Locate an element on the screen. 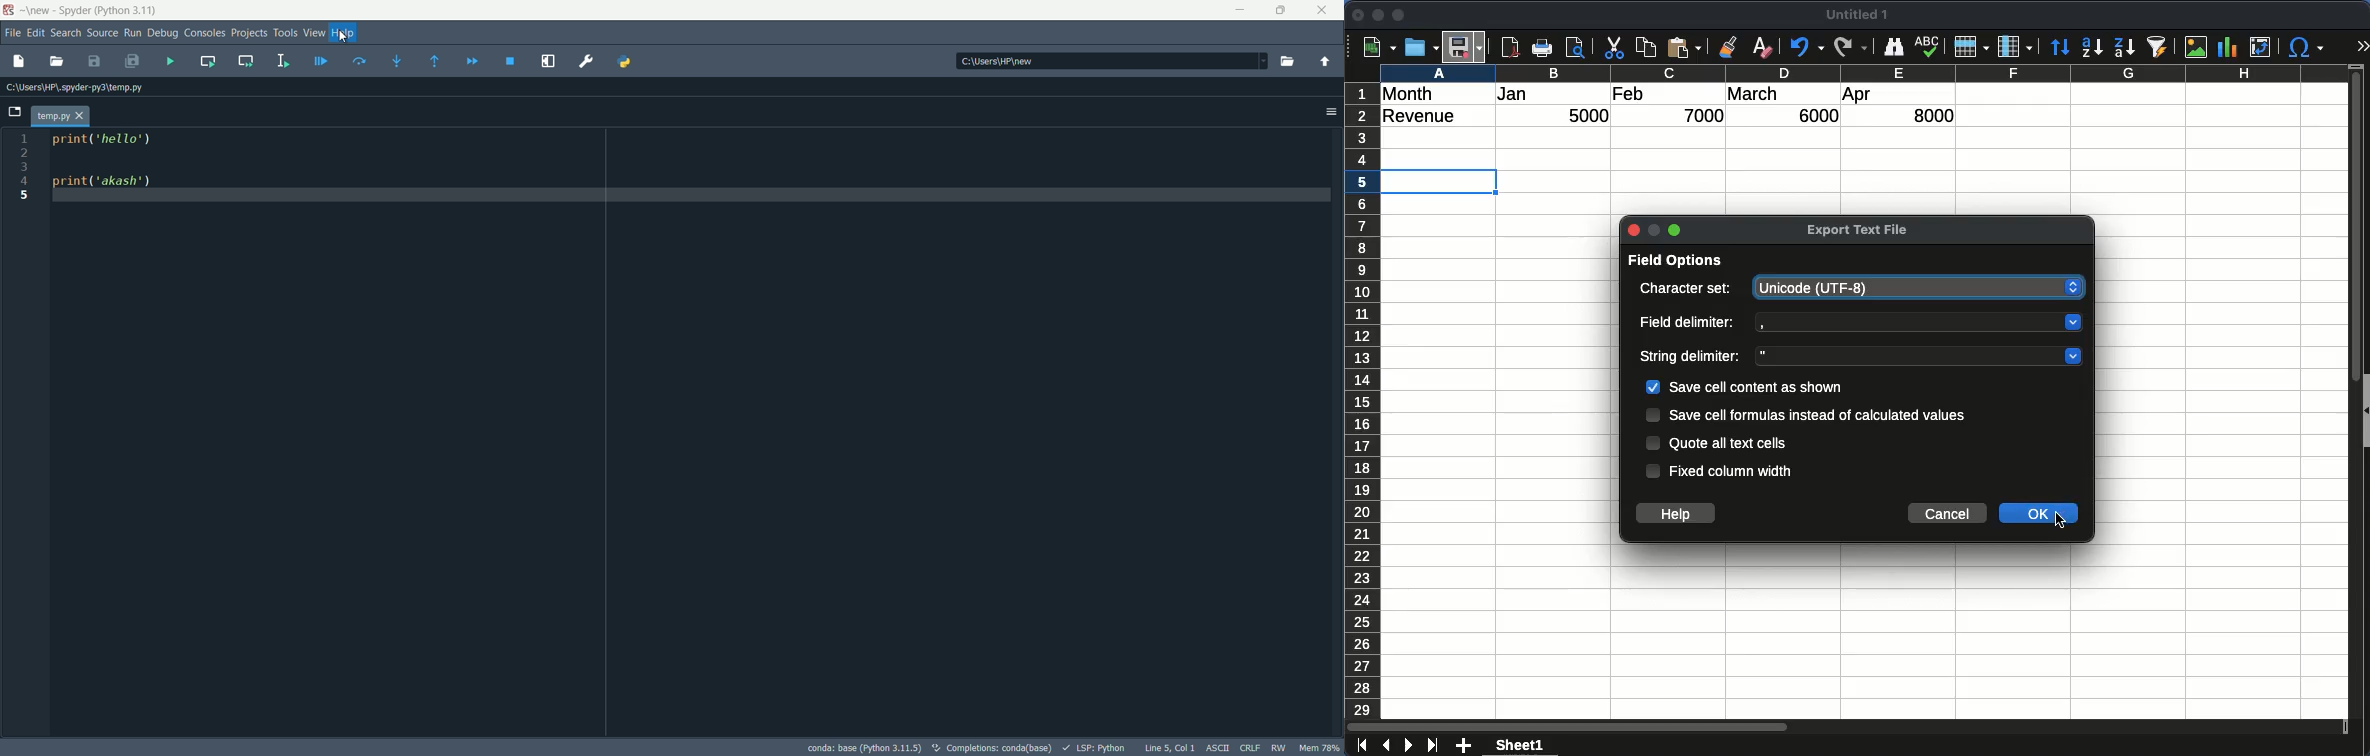 The width and height of the screenshot is (2380, 756). Checkbox is located at coordinates (1653, 443).